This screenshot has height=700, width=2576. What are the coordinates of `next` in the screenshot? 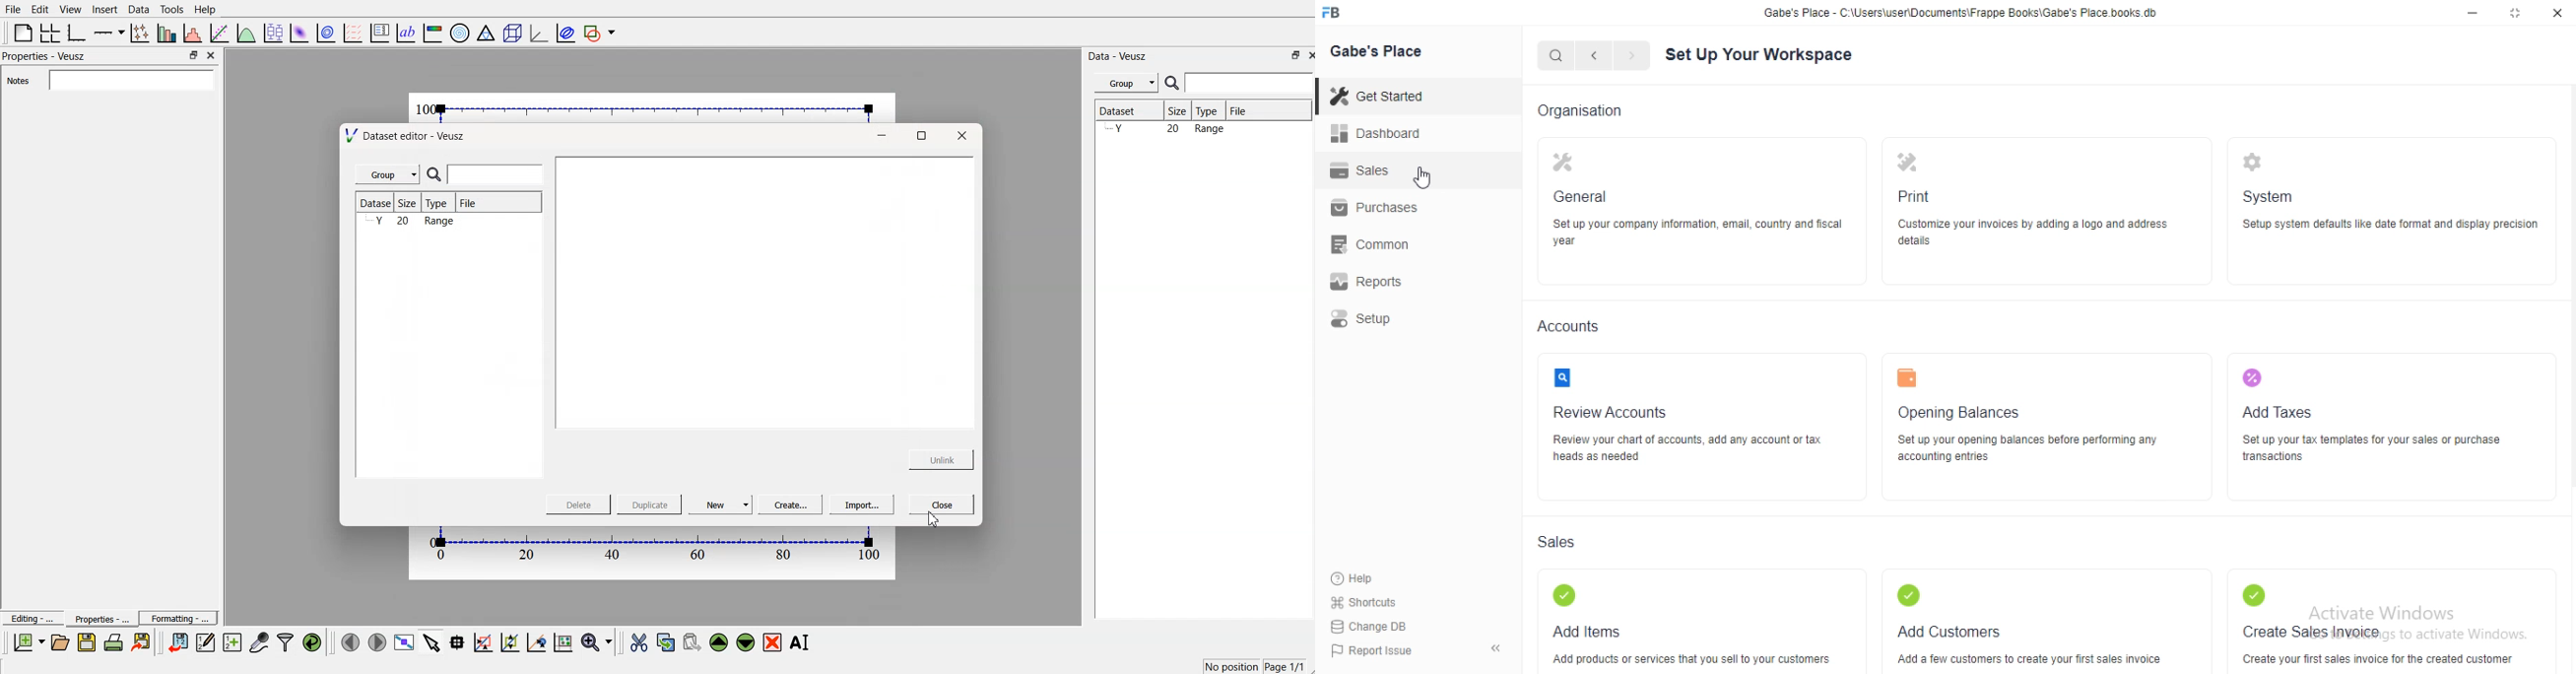 It's located at (1632, 55).